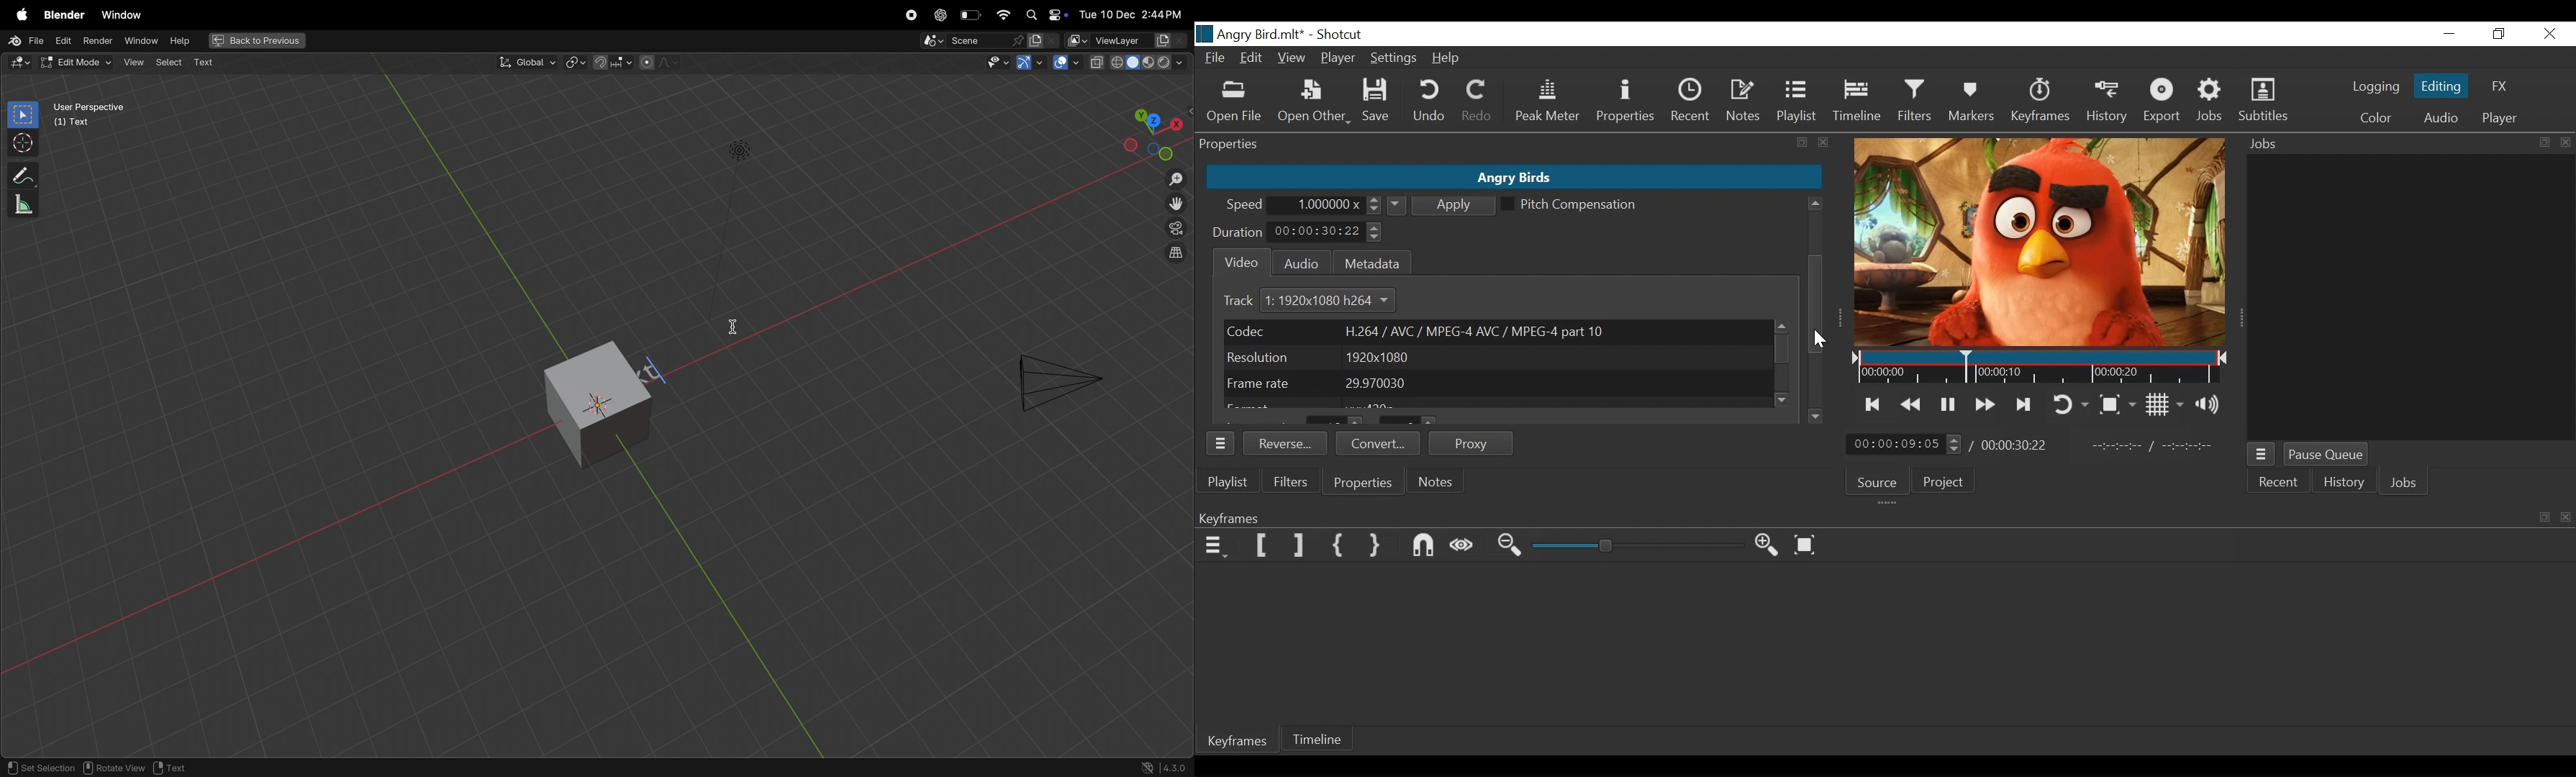  I want to click on Speed, so click(1246, 206).